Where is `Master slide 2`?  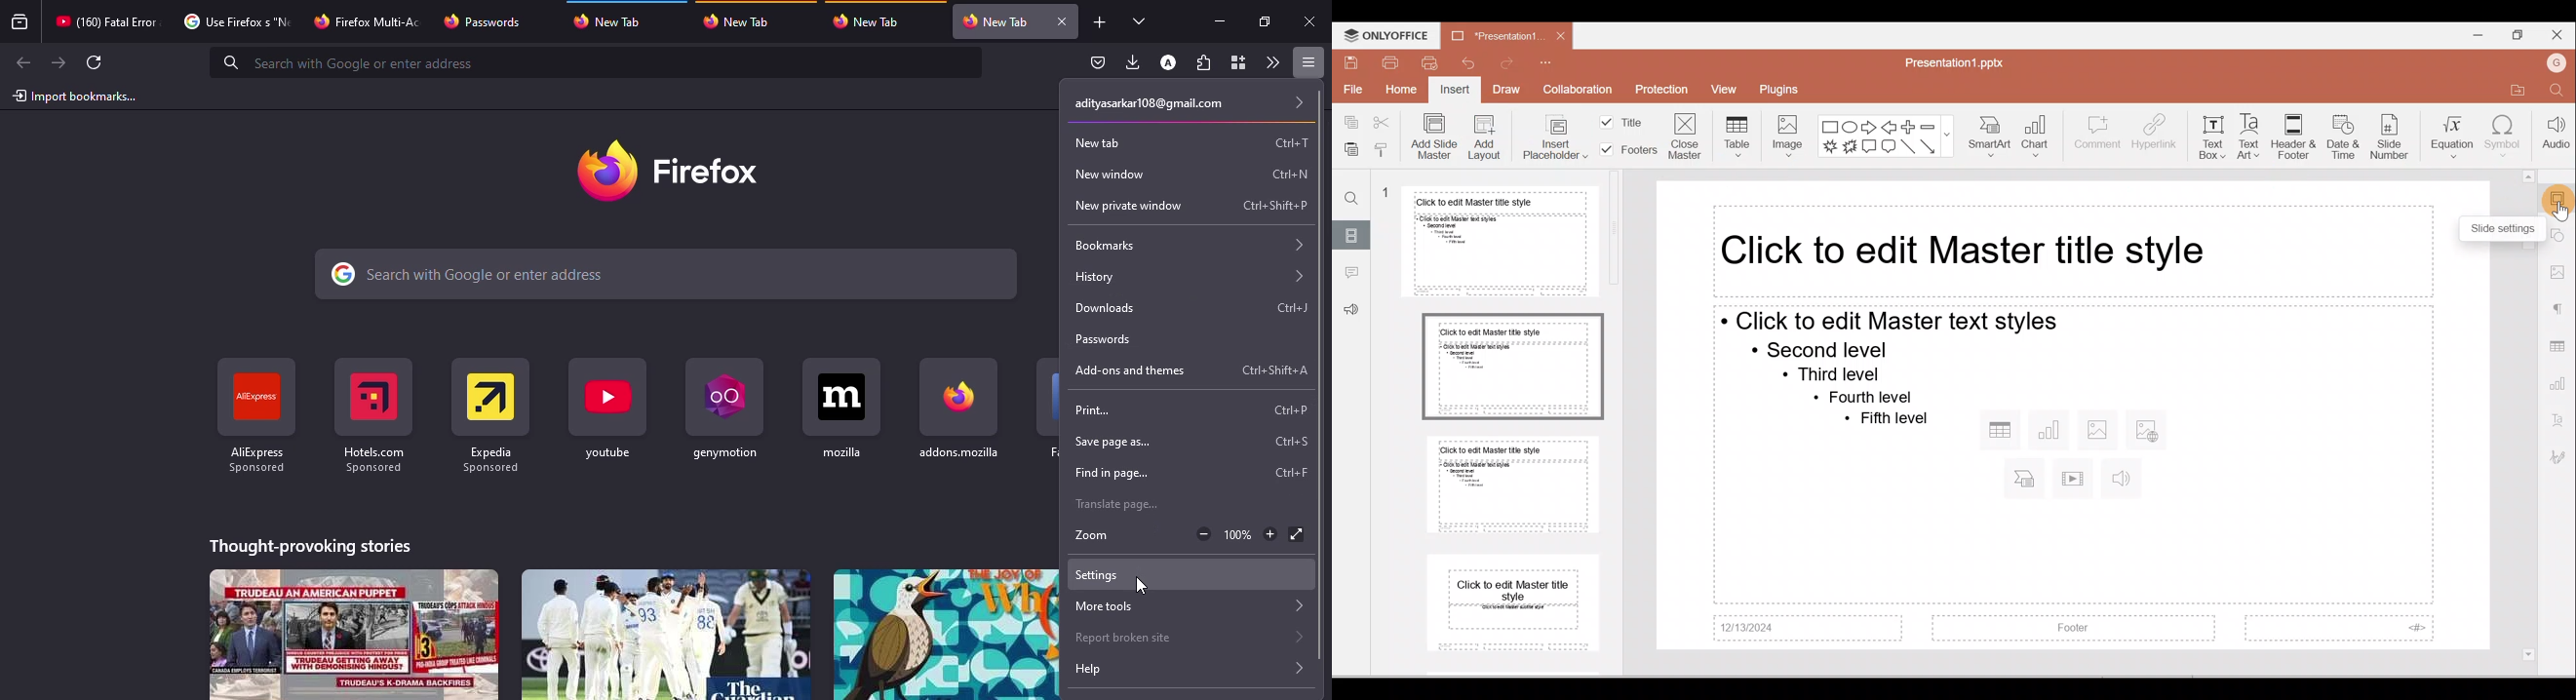 Master slide 2 is located at coordinates (1514, 366).